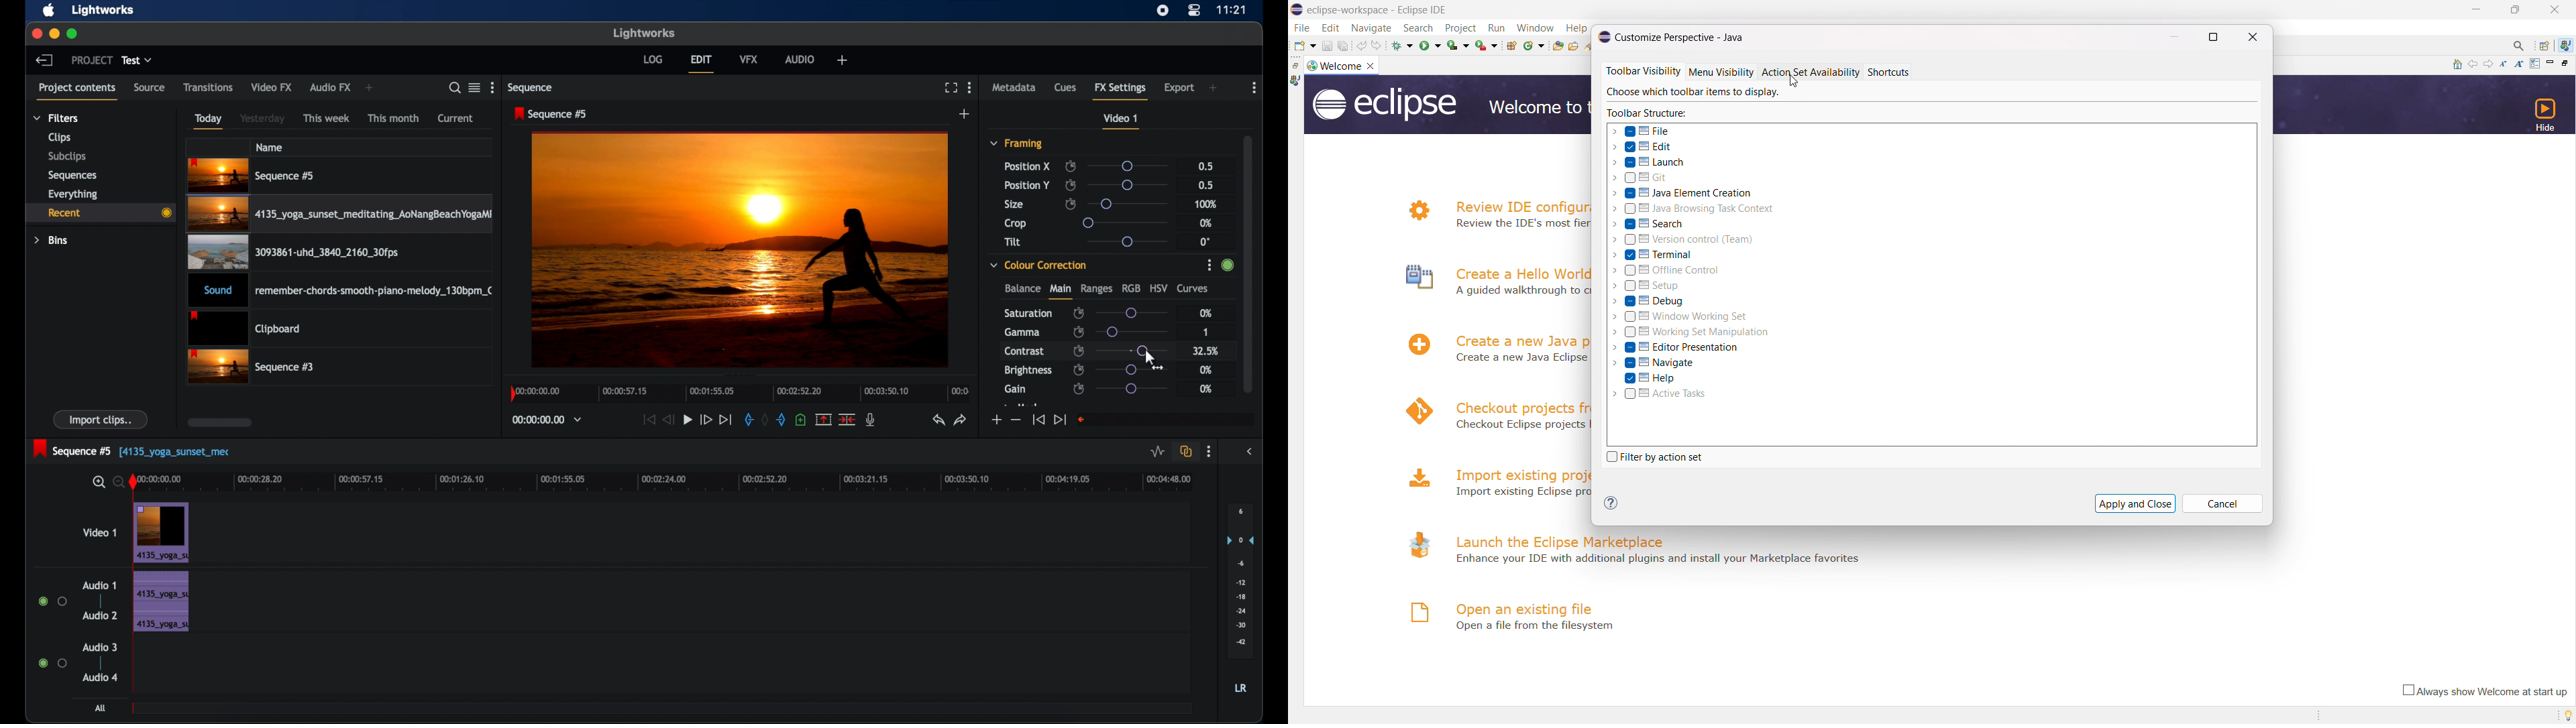  What do you see at coordinates (73, 34) in the screenshot?
I see `maximize` at bounding box center [73, 34].